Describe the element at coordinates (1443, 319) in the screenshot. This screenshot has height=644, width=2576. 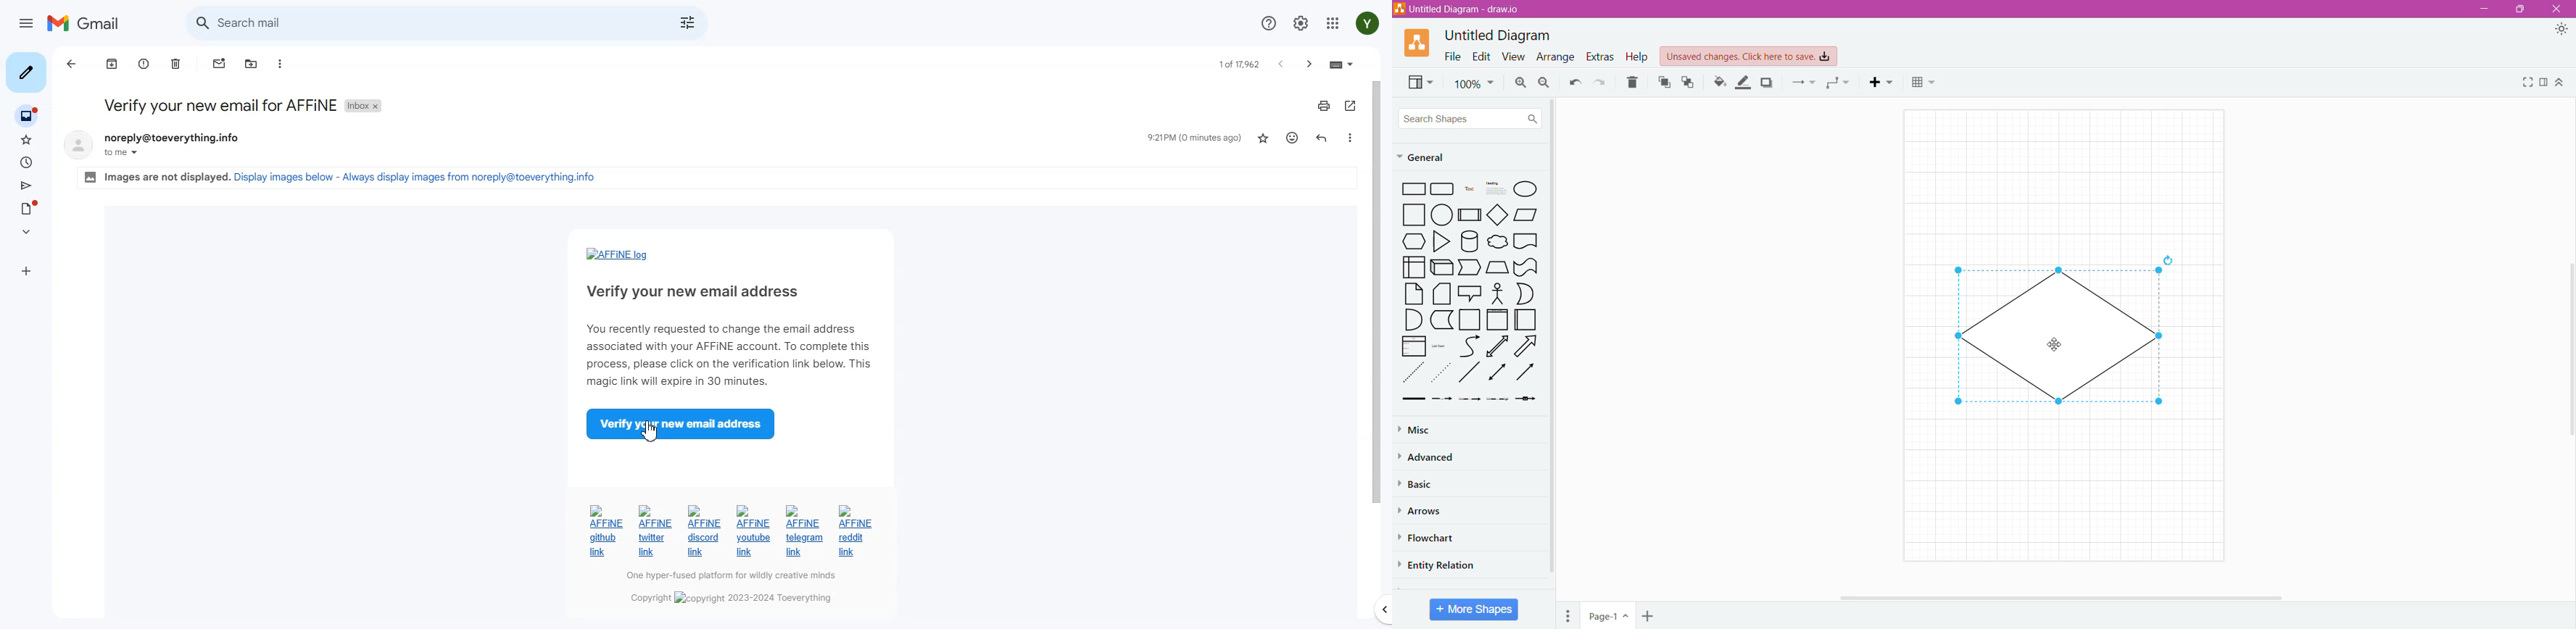
I see `Data Storage` at that location.